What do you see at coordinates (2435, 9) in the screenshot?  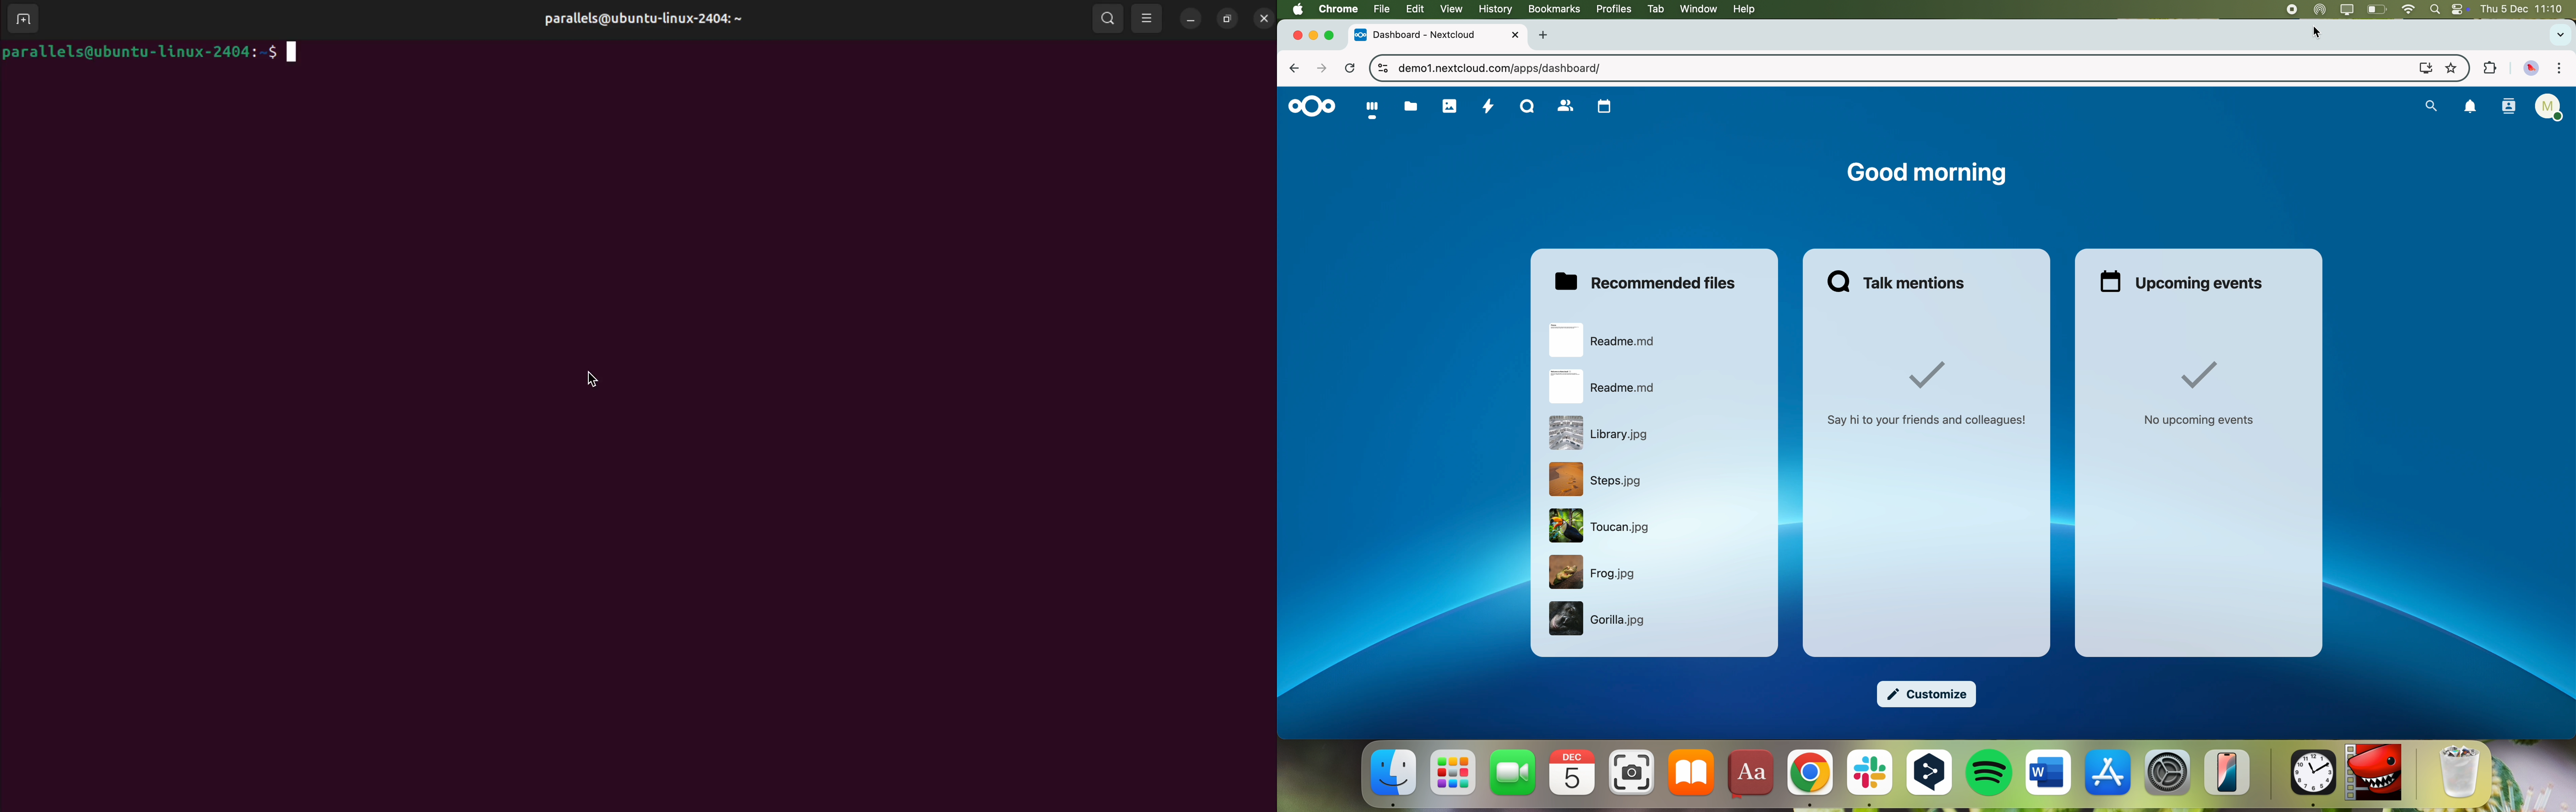 I see `spotlight search` at bounding box center [2435, 9].